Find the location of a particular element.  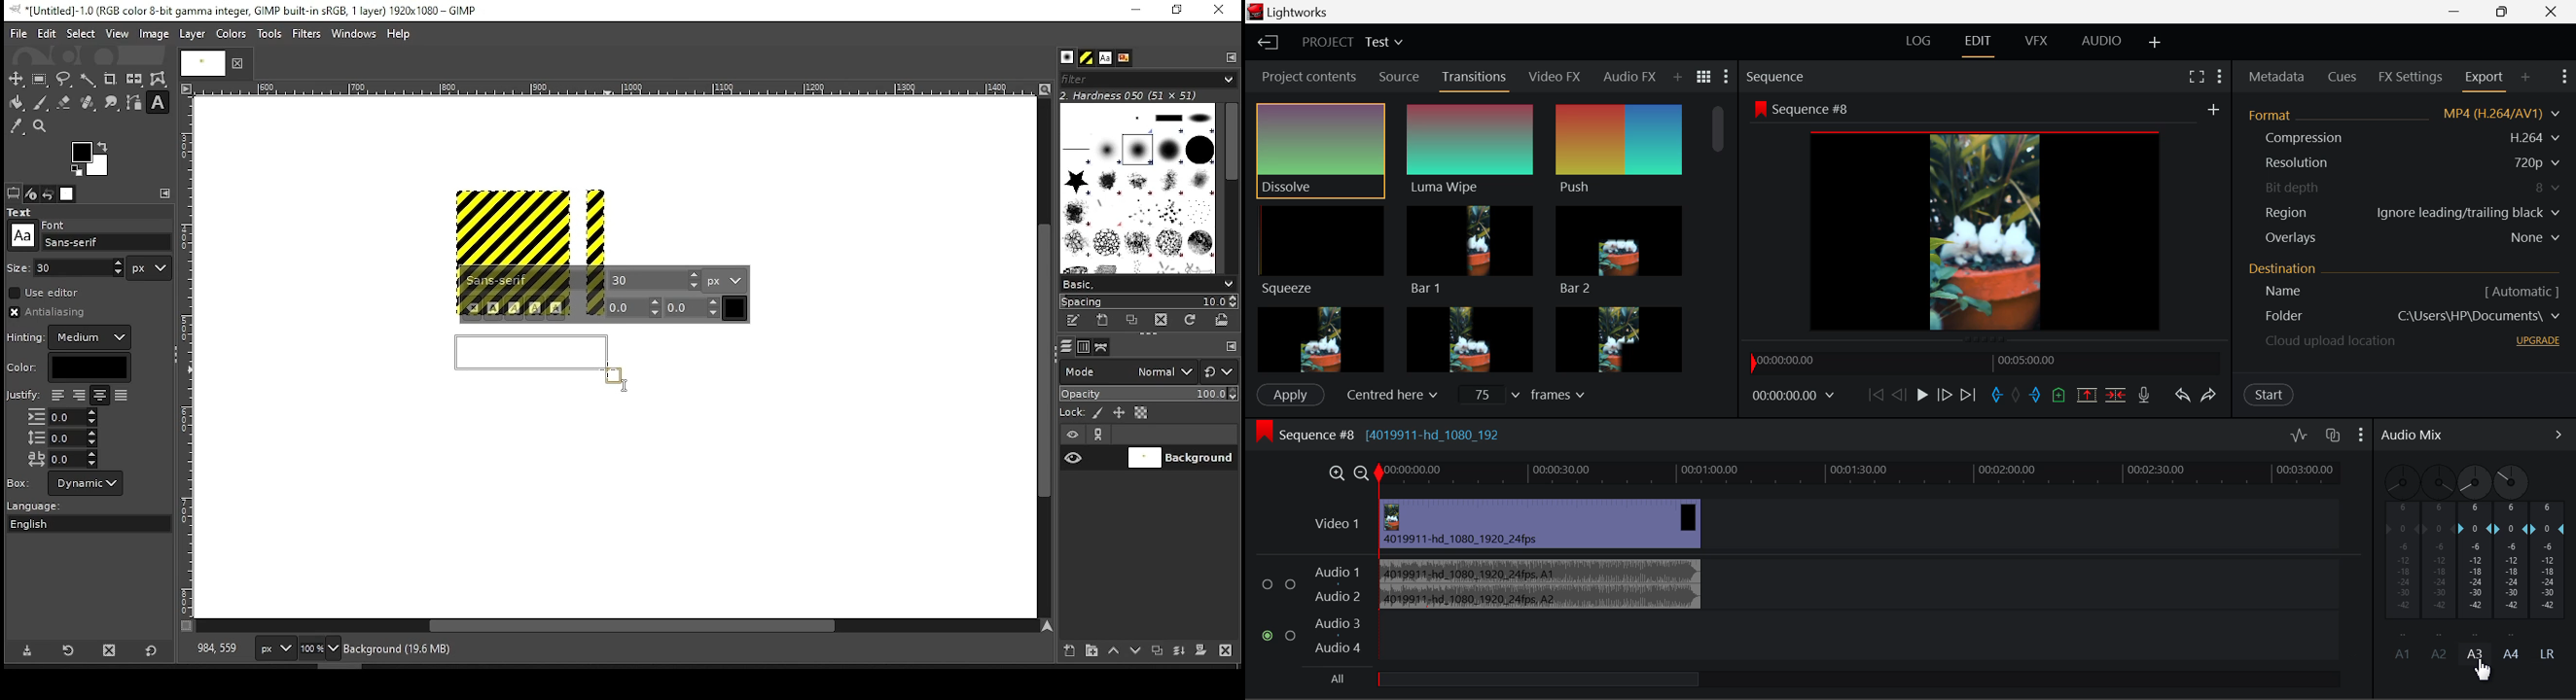

Back to Homepage is located at coordinates (1265, 42).